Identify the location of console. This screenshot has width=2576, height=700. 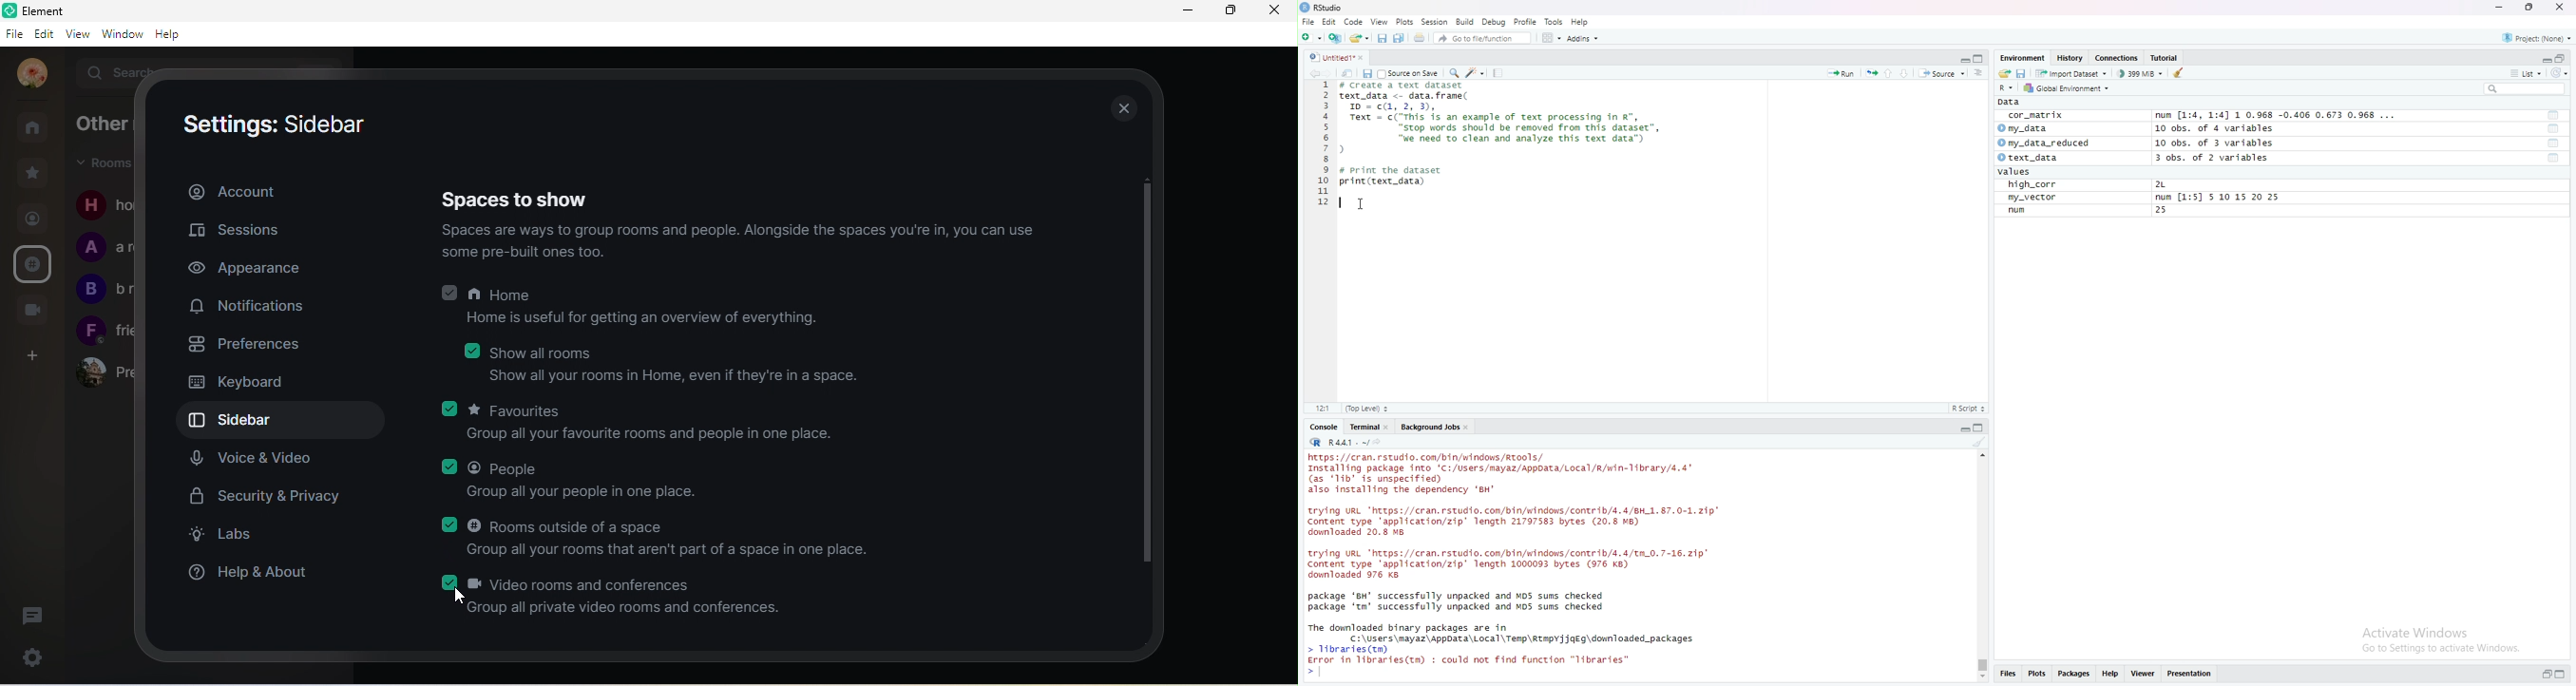
(1325, 427).